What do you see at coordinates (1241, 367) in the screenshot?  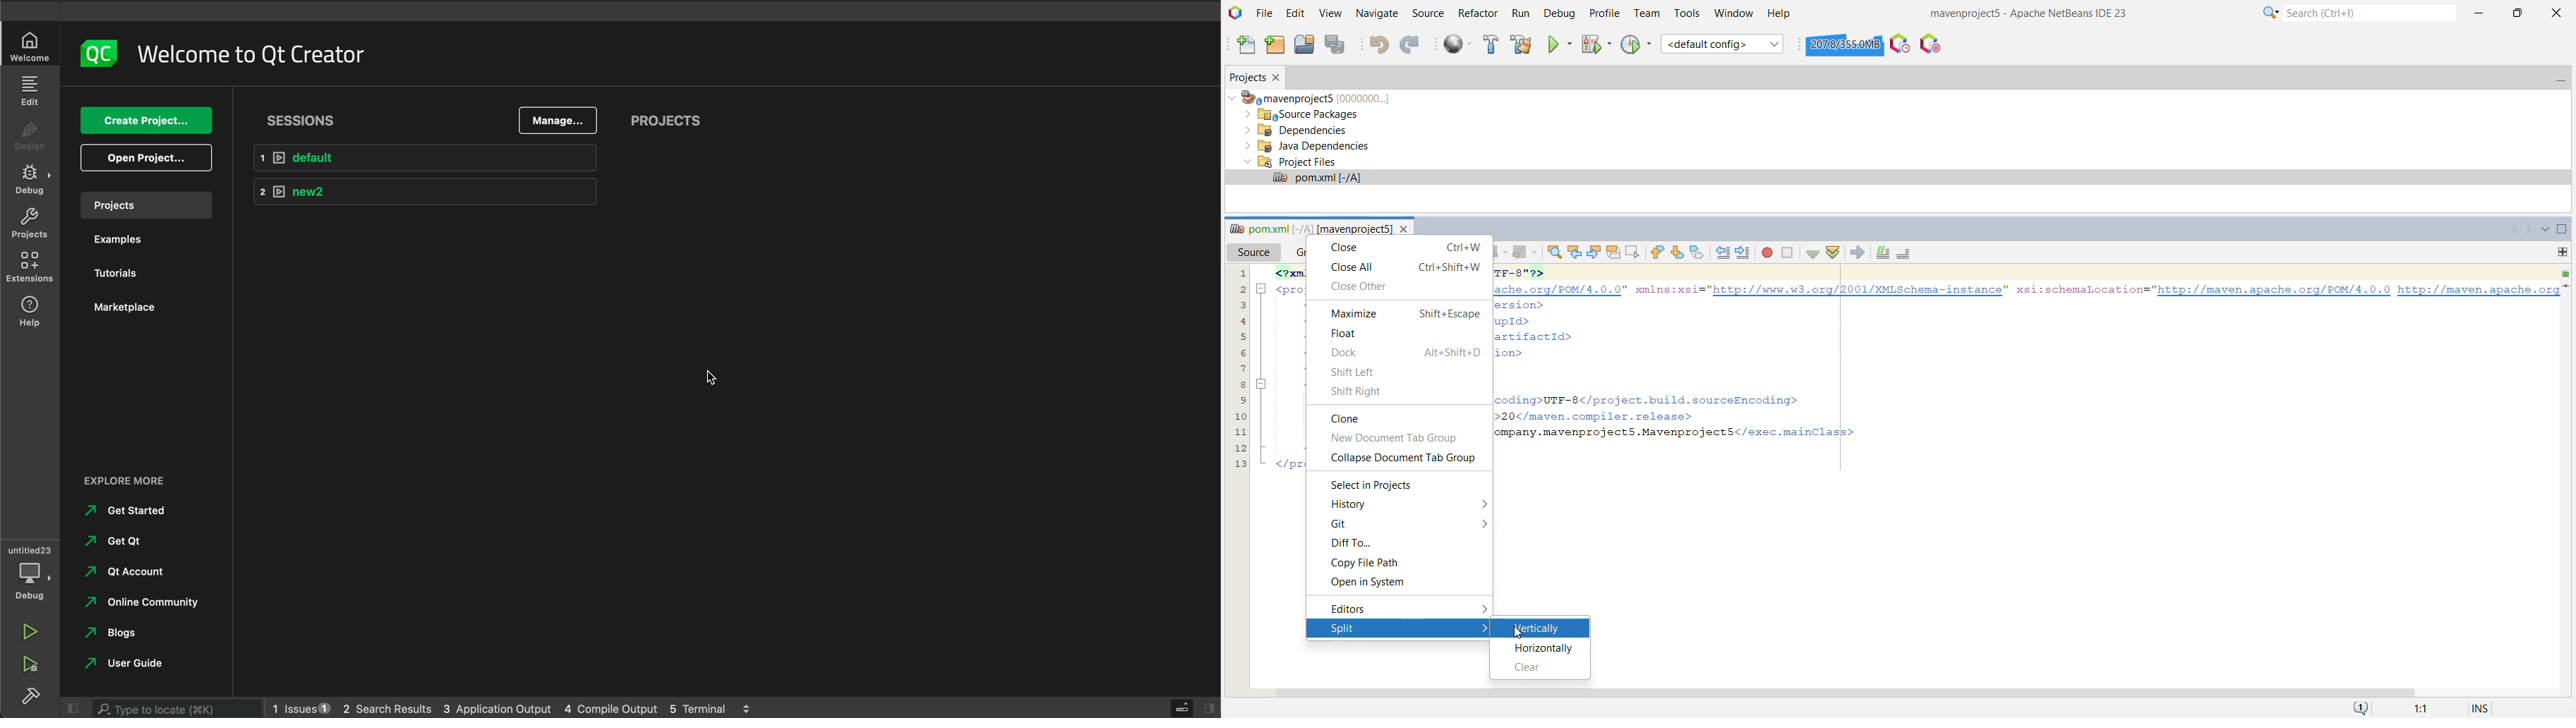 I see `7` at bounding box center [1241, 367].